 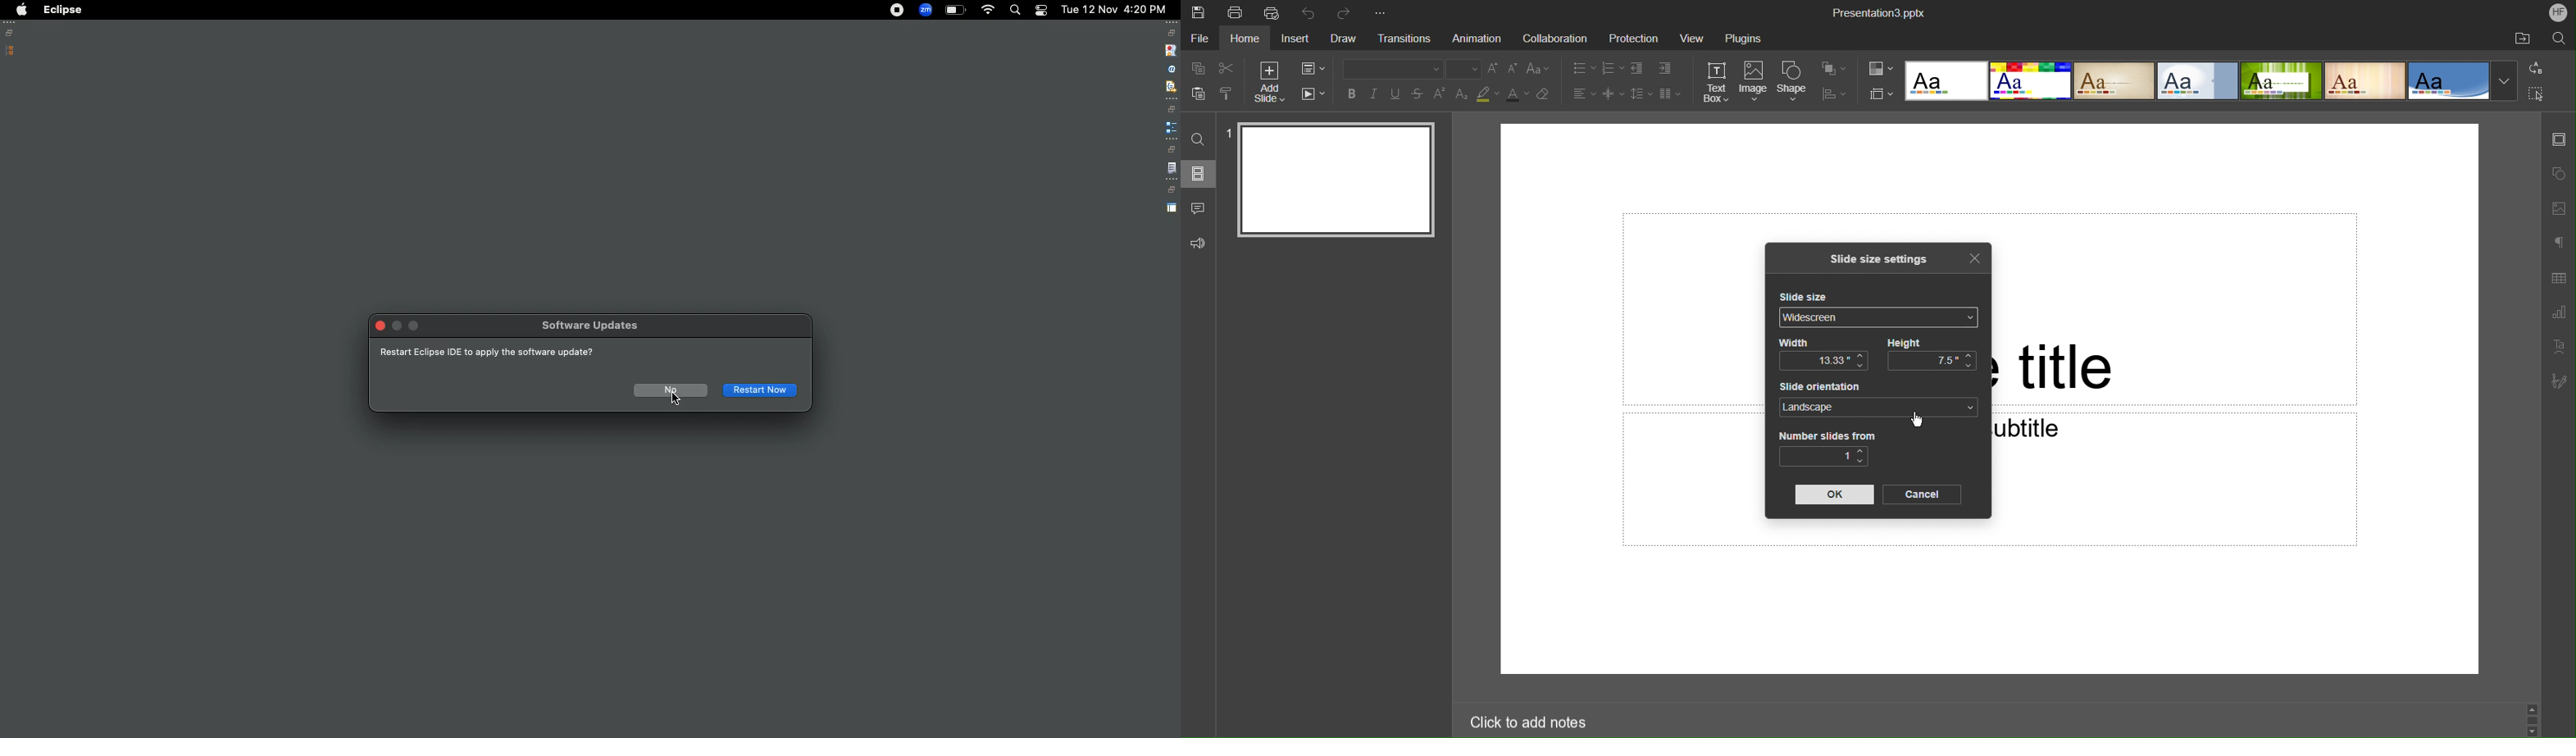 I want to click on Scroll bar, so click(x=2533, y=716).